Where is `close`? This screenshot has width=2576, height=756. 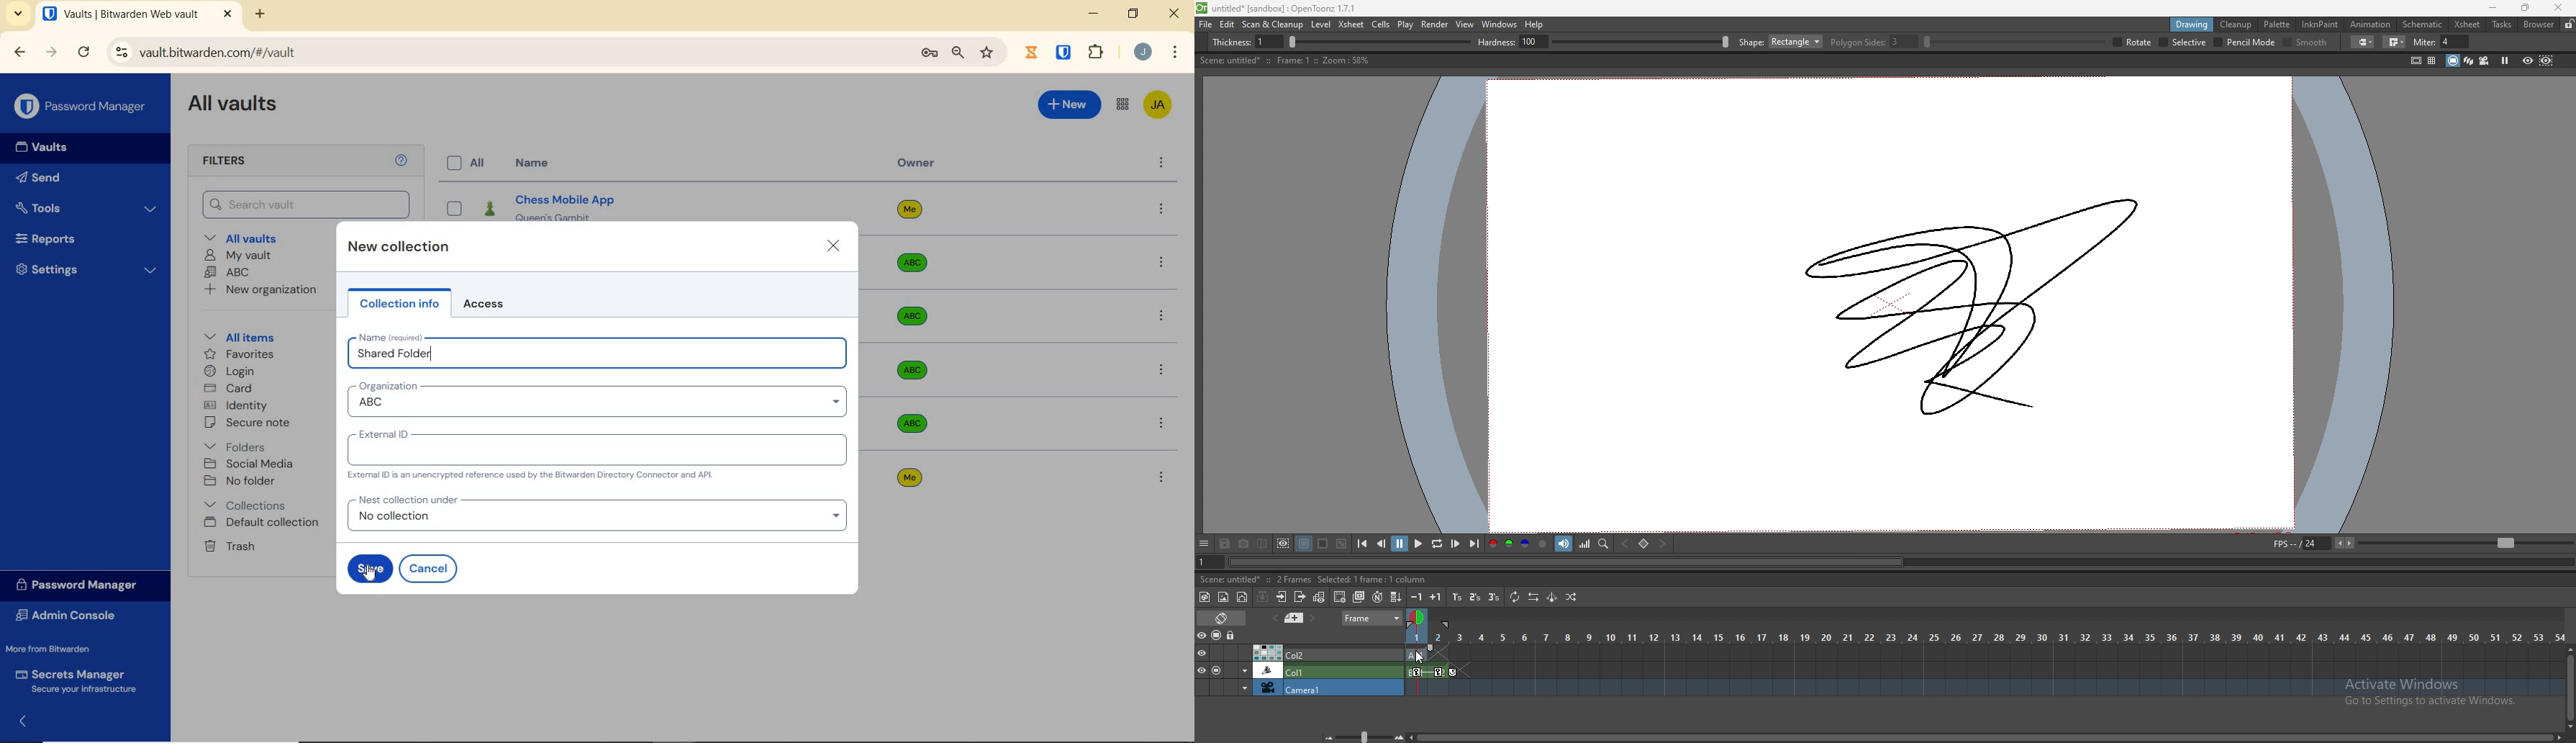
close is located at coordinates (832, 247).